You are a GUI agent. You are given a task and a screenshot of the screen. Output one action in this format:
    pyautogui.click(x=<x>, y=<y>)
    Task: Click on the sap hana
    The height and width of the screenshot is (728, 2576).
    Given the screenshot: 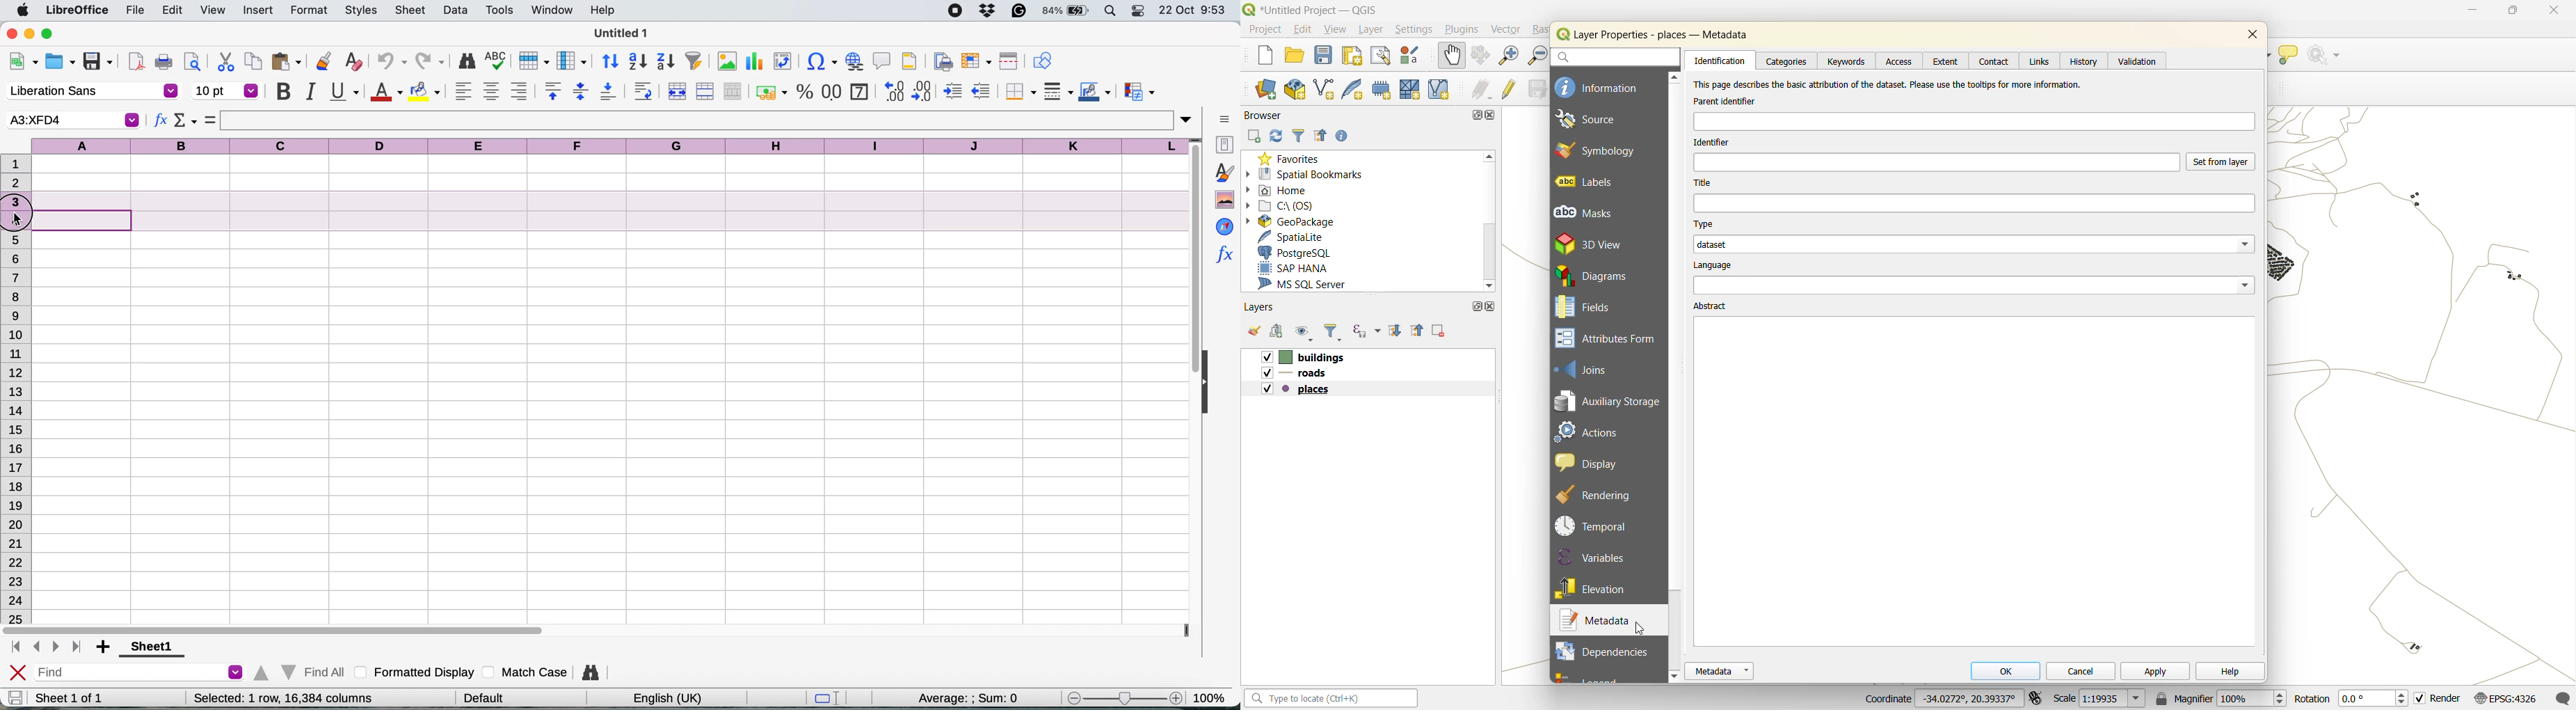 What is the action you would take?
    pyautogui.click(x=1294, y=267)
    